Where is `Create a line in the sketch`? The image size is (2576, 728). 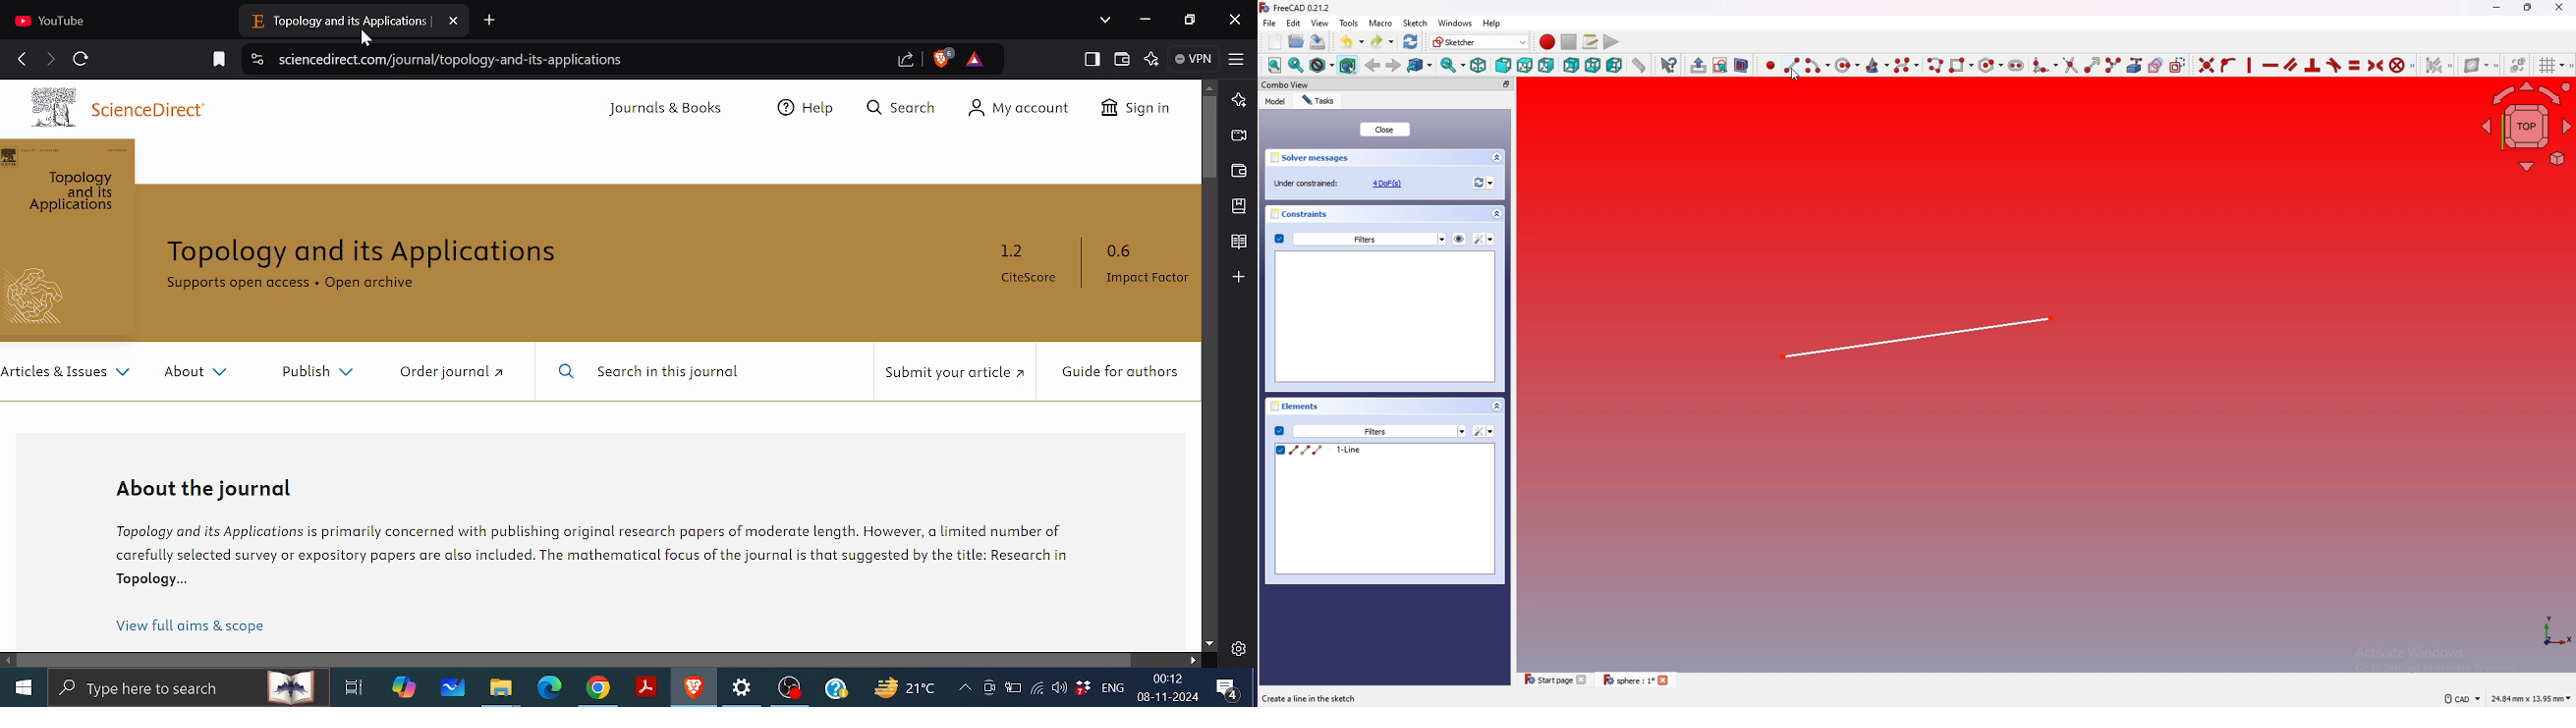 Create a line in the sketch is located at coordinates (1315, 698).